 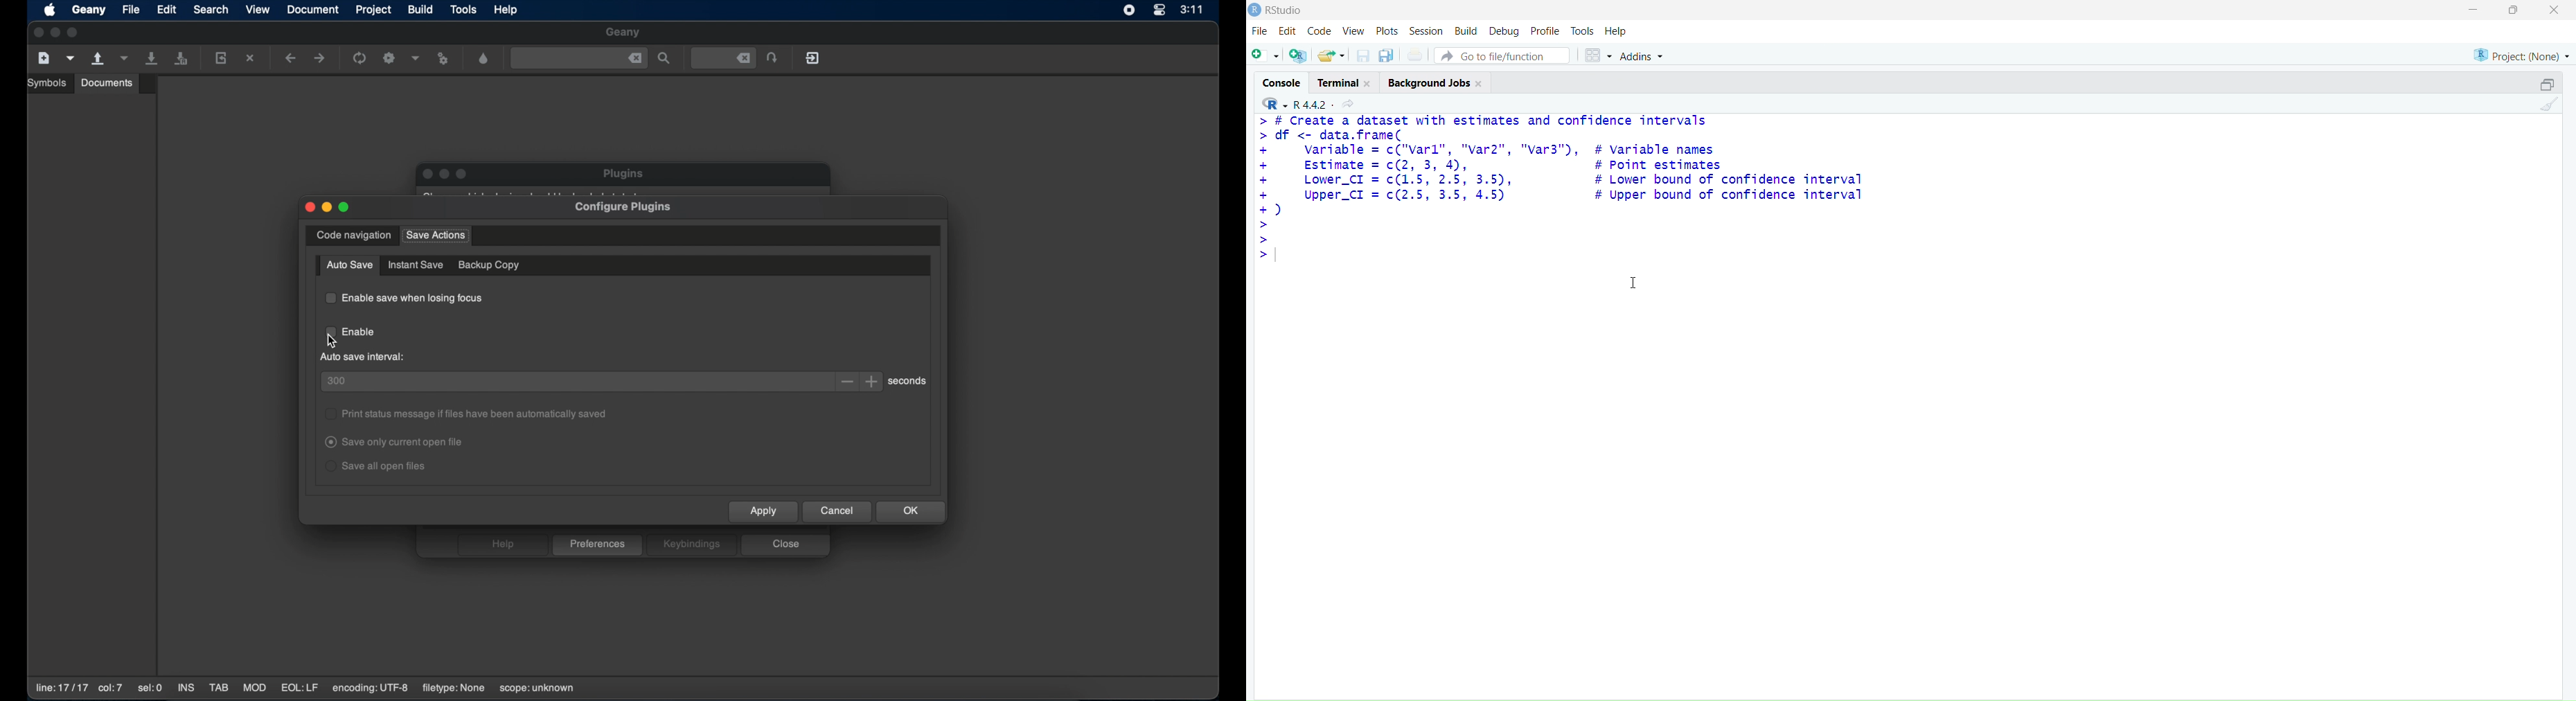 What do you see at coordinates (1466, 30) in the screenshot?
I see `Build` at bounding box center [1466, 30].